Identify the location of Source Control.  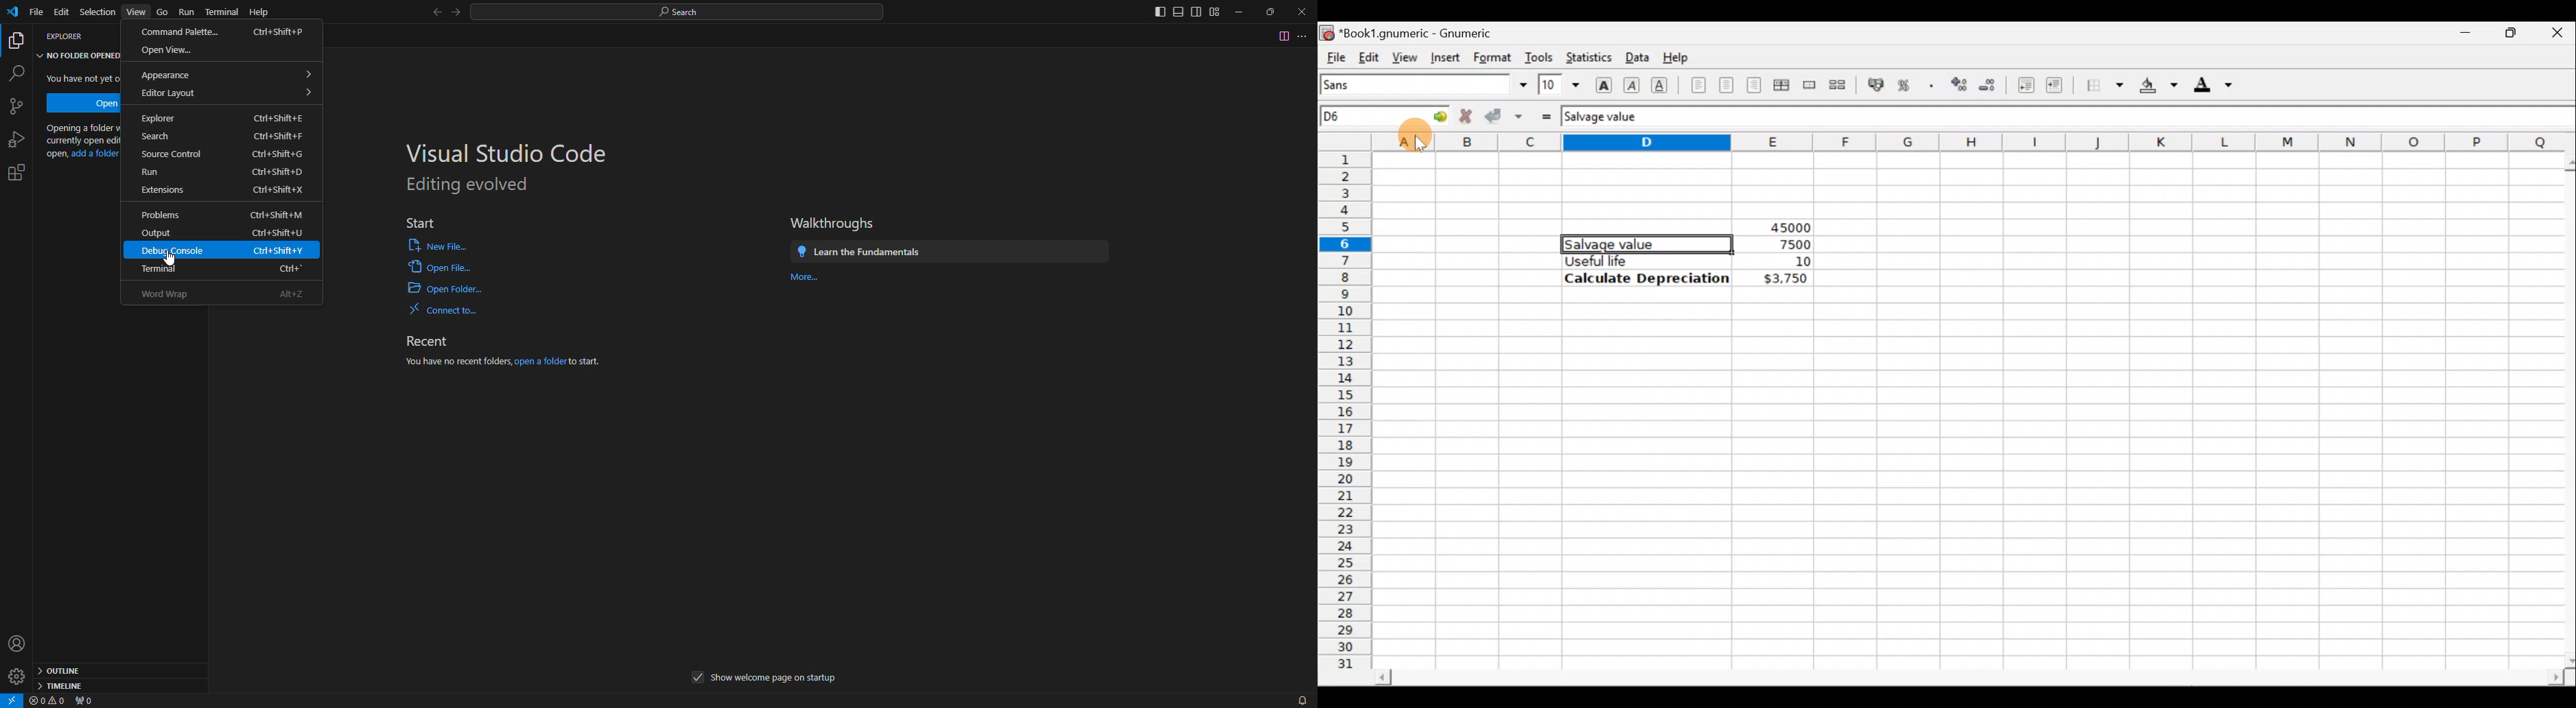
(224, 151).